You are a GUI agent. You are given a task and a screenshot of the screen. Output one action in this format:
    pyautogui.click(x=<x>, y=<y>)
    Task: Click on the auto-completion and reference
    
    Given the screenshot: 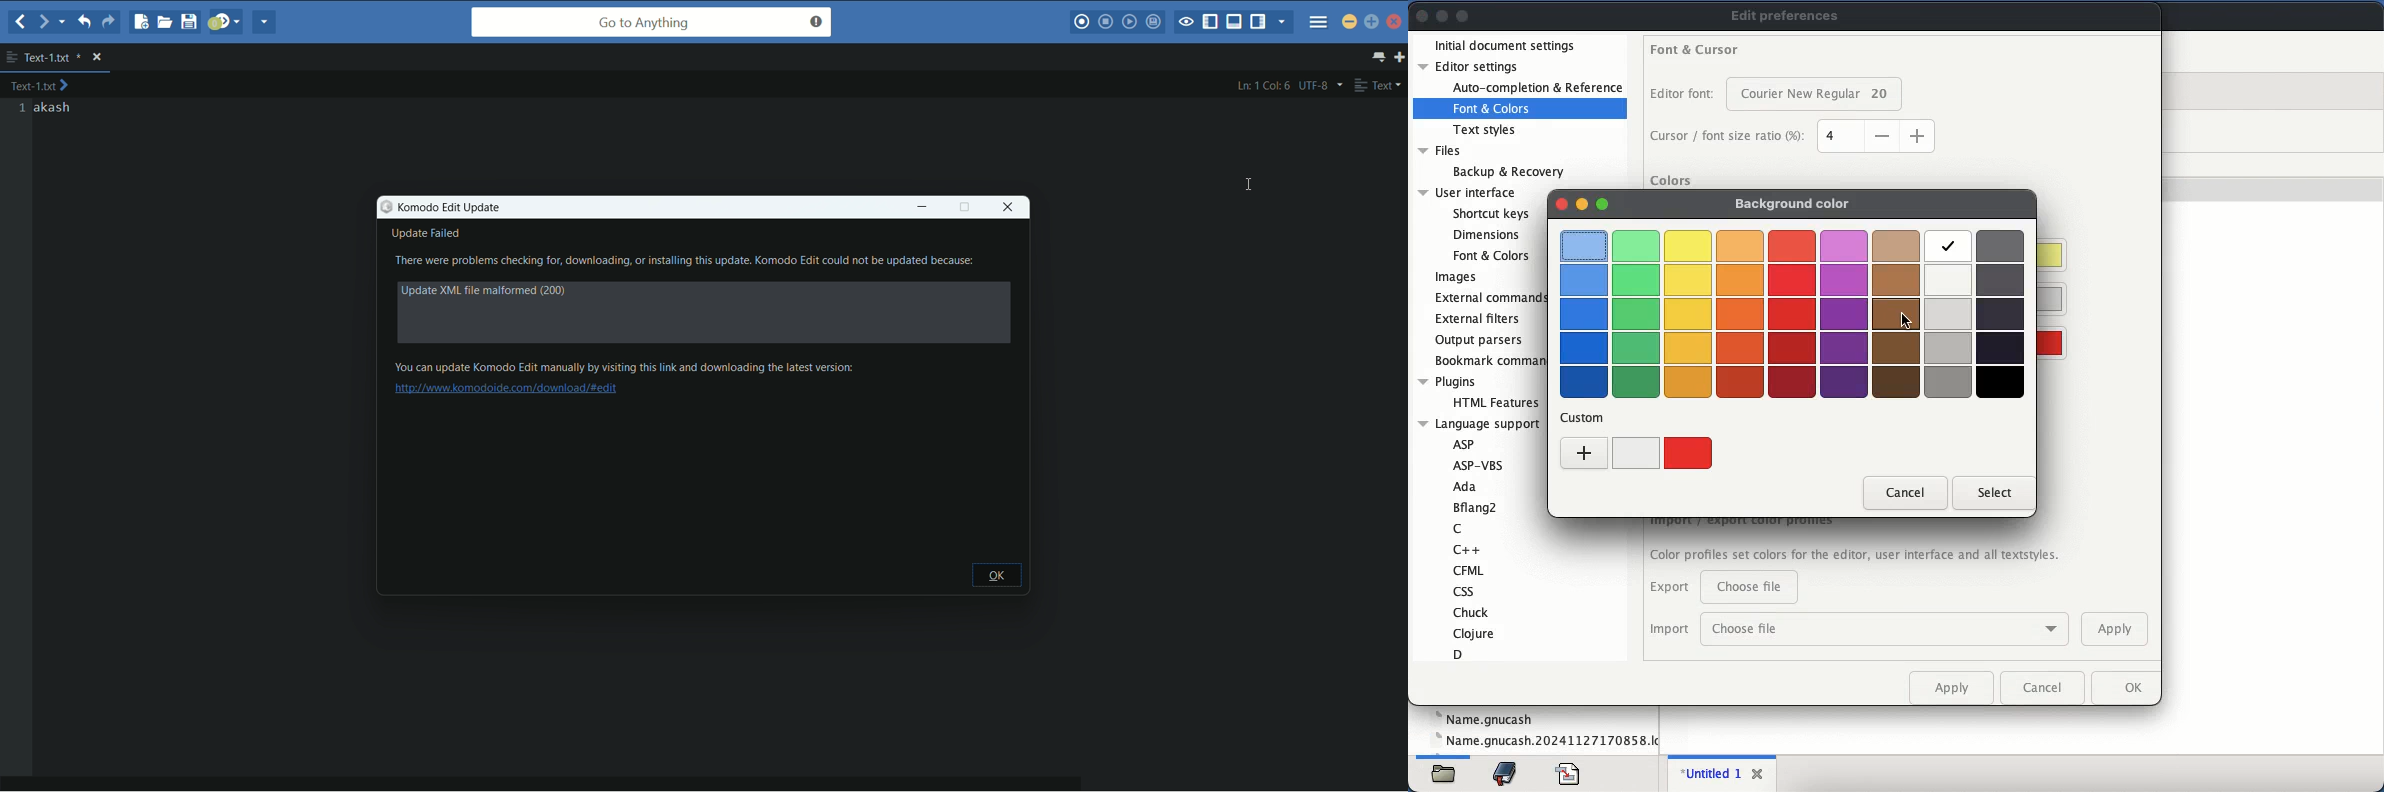 What is the action you would take?
    pyautogui.click(x=1532, y=87)
    